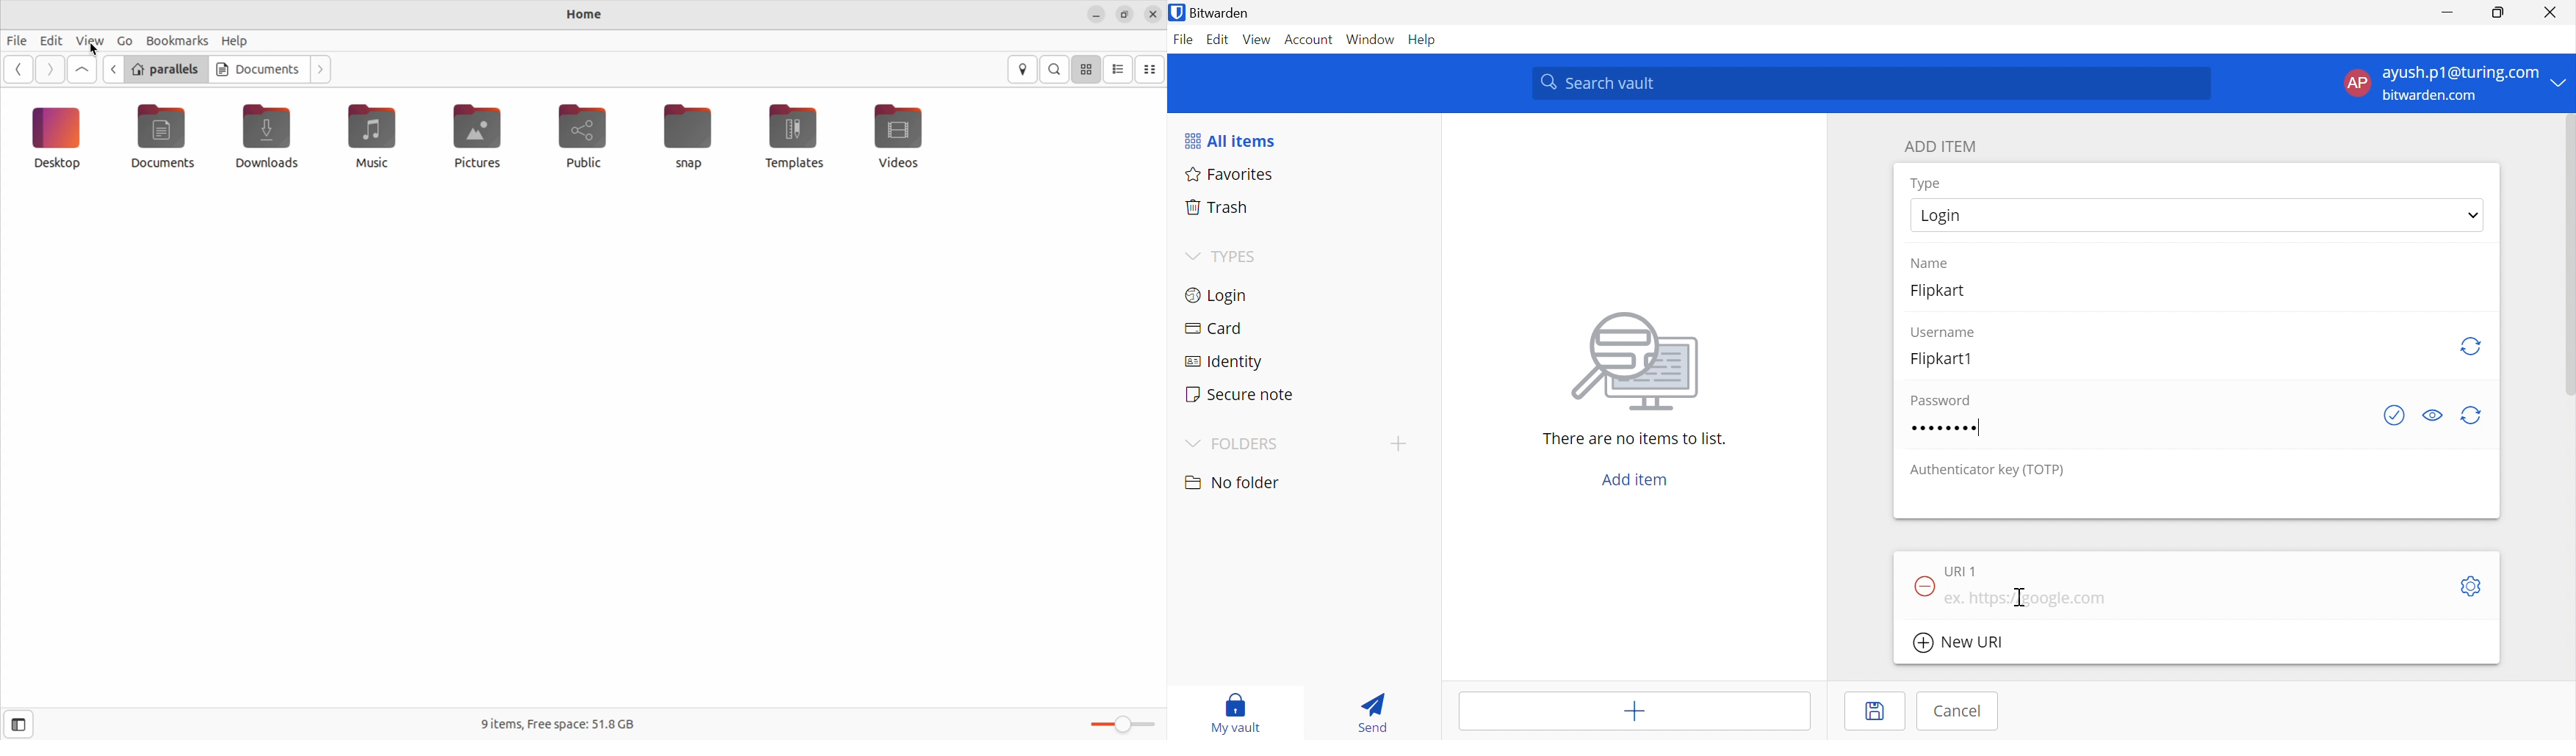 The width and height of the screenshot is (2576, 756). Describe the element at coordinates (1968, 644) in the screenshot. I see `New URL` at that location.